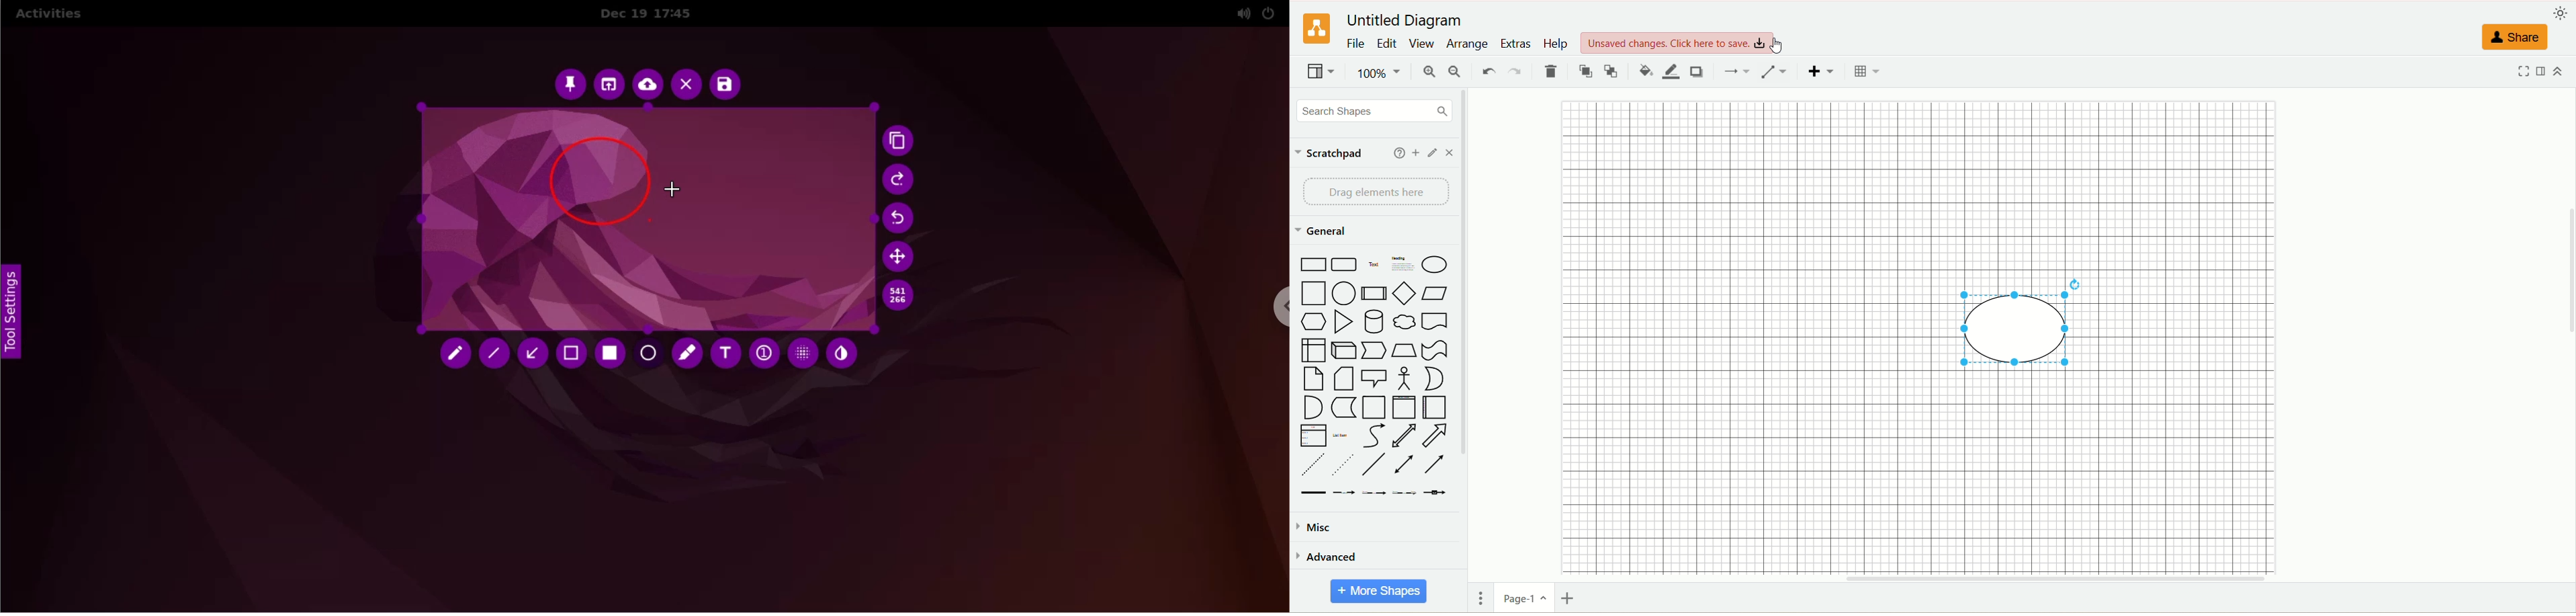  I want to click on shadow, so click(1697, 72).